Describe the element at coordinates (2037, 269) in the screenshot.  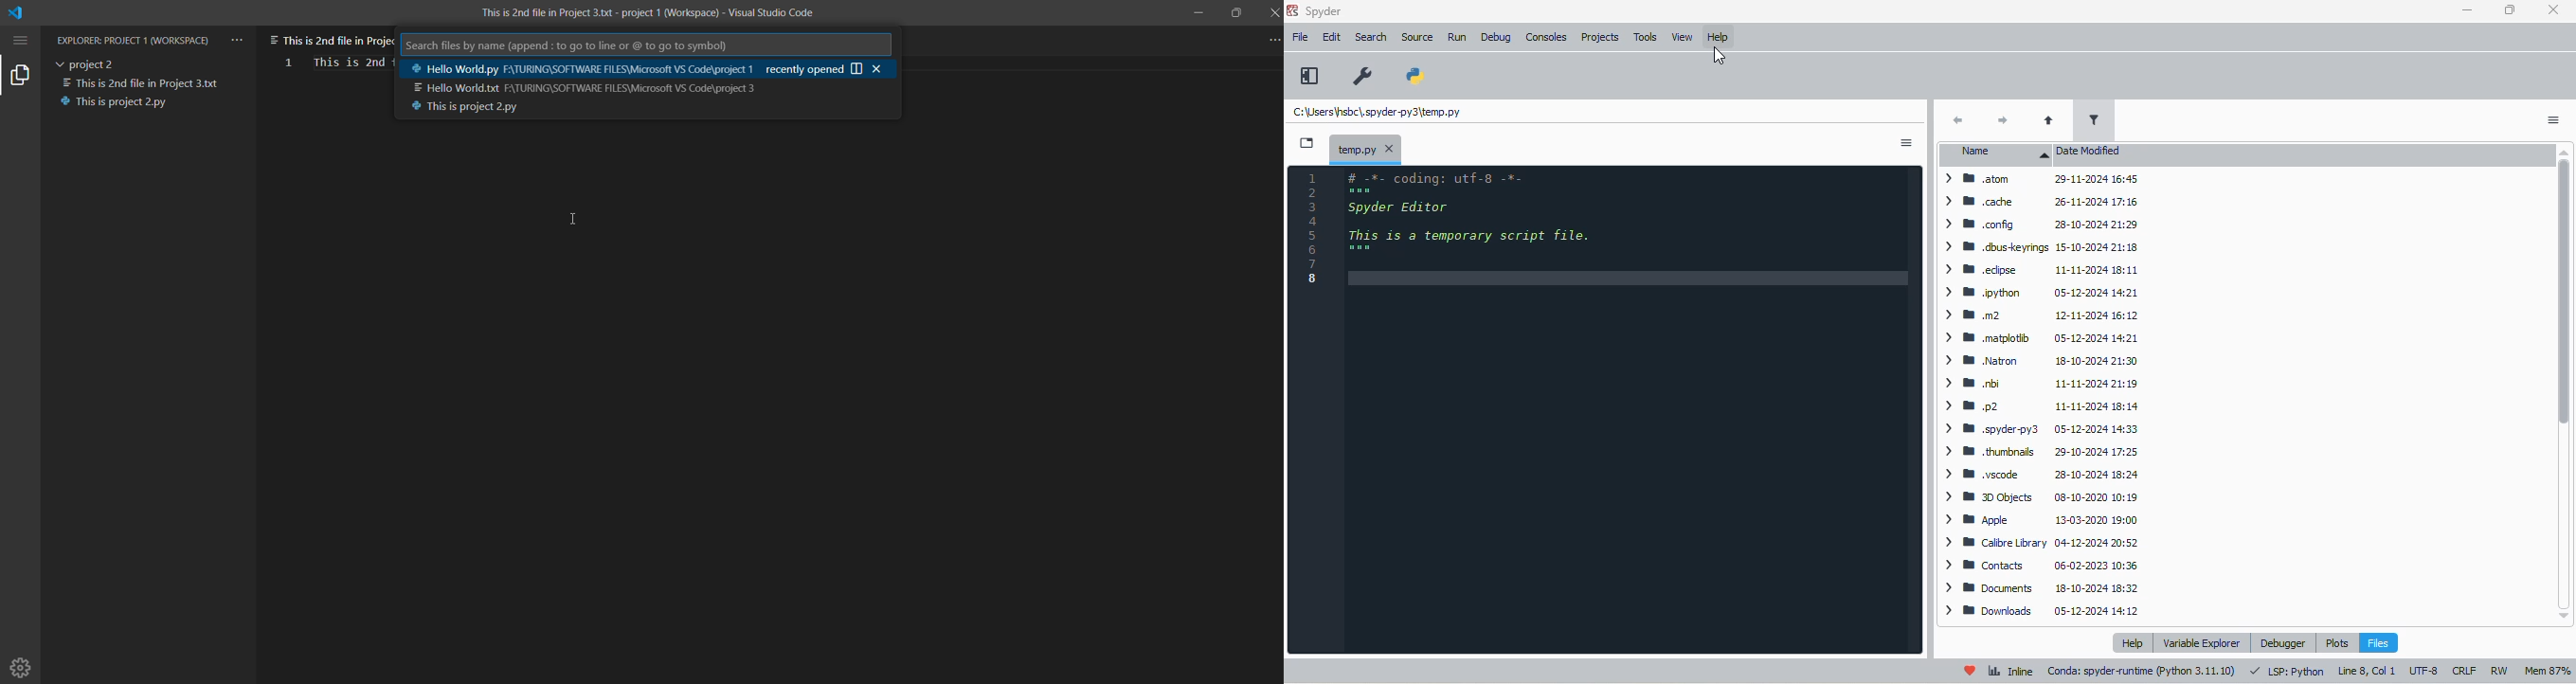
I see `> BB edipse 11-11-2024 18:11` at that location.